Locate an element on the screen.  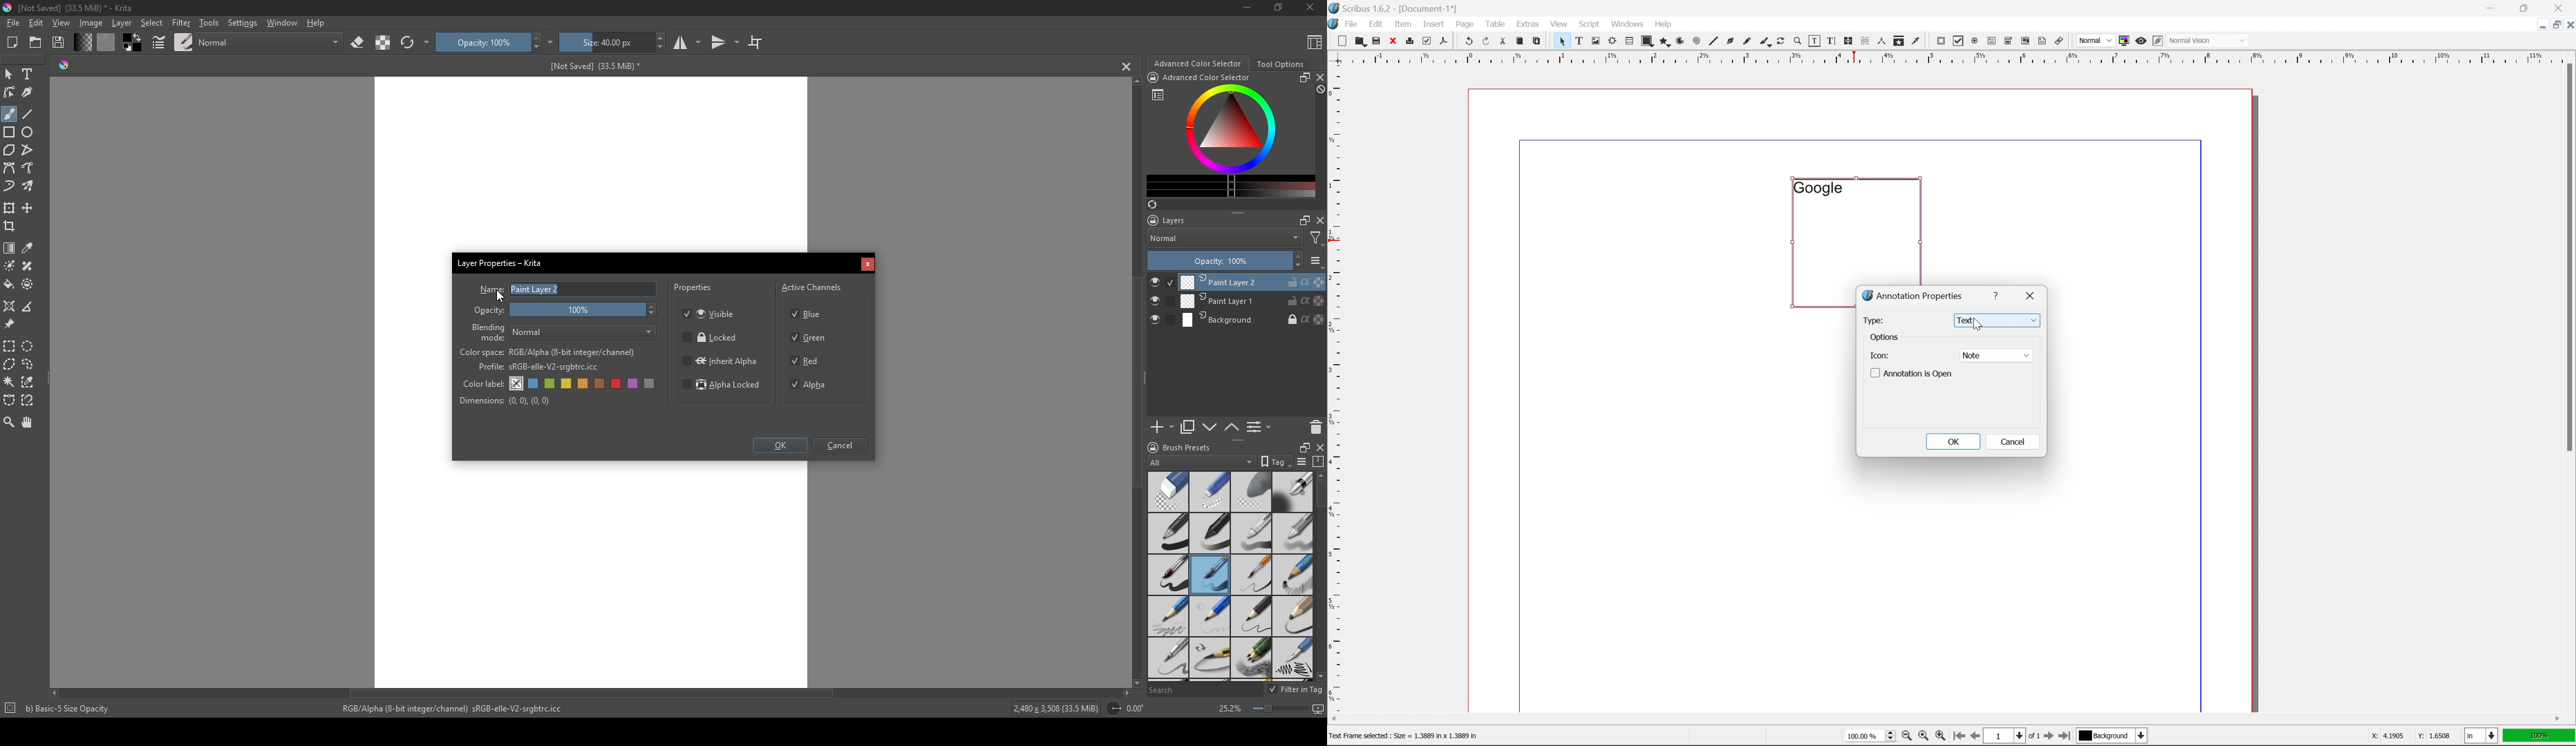
similar color is located at coordinates (30, 381).